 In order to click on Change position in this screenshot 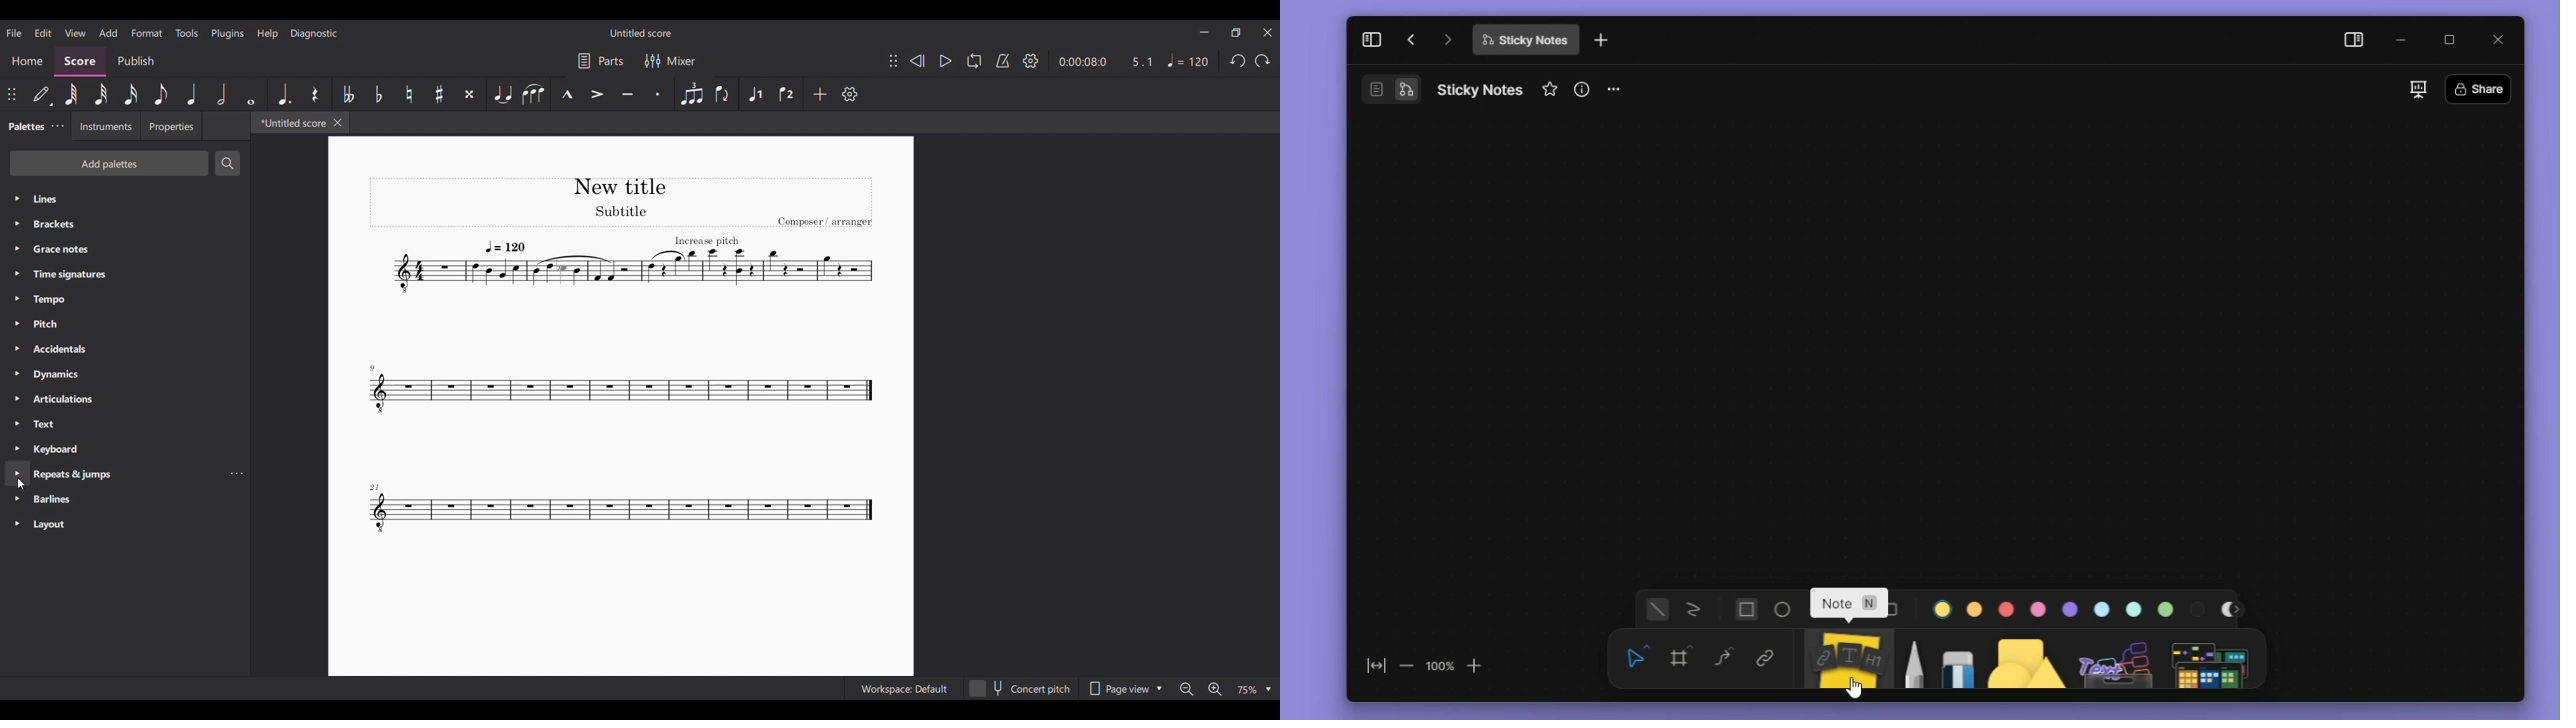, I will do `click(893, 61)`.